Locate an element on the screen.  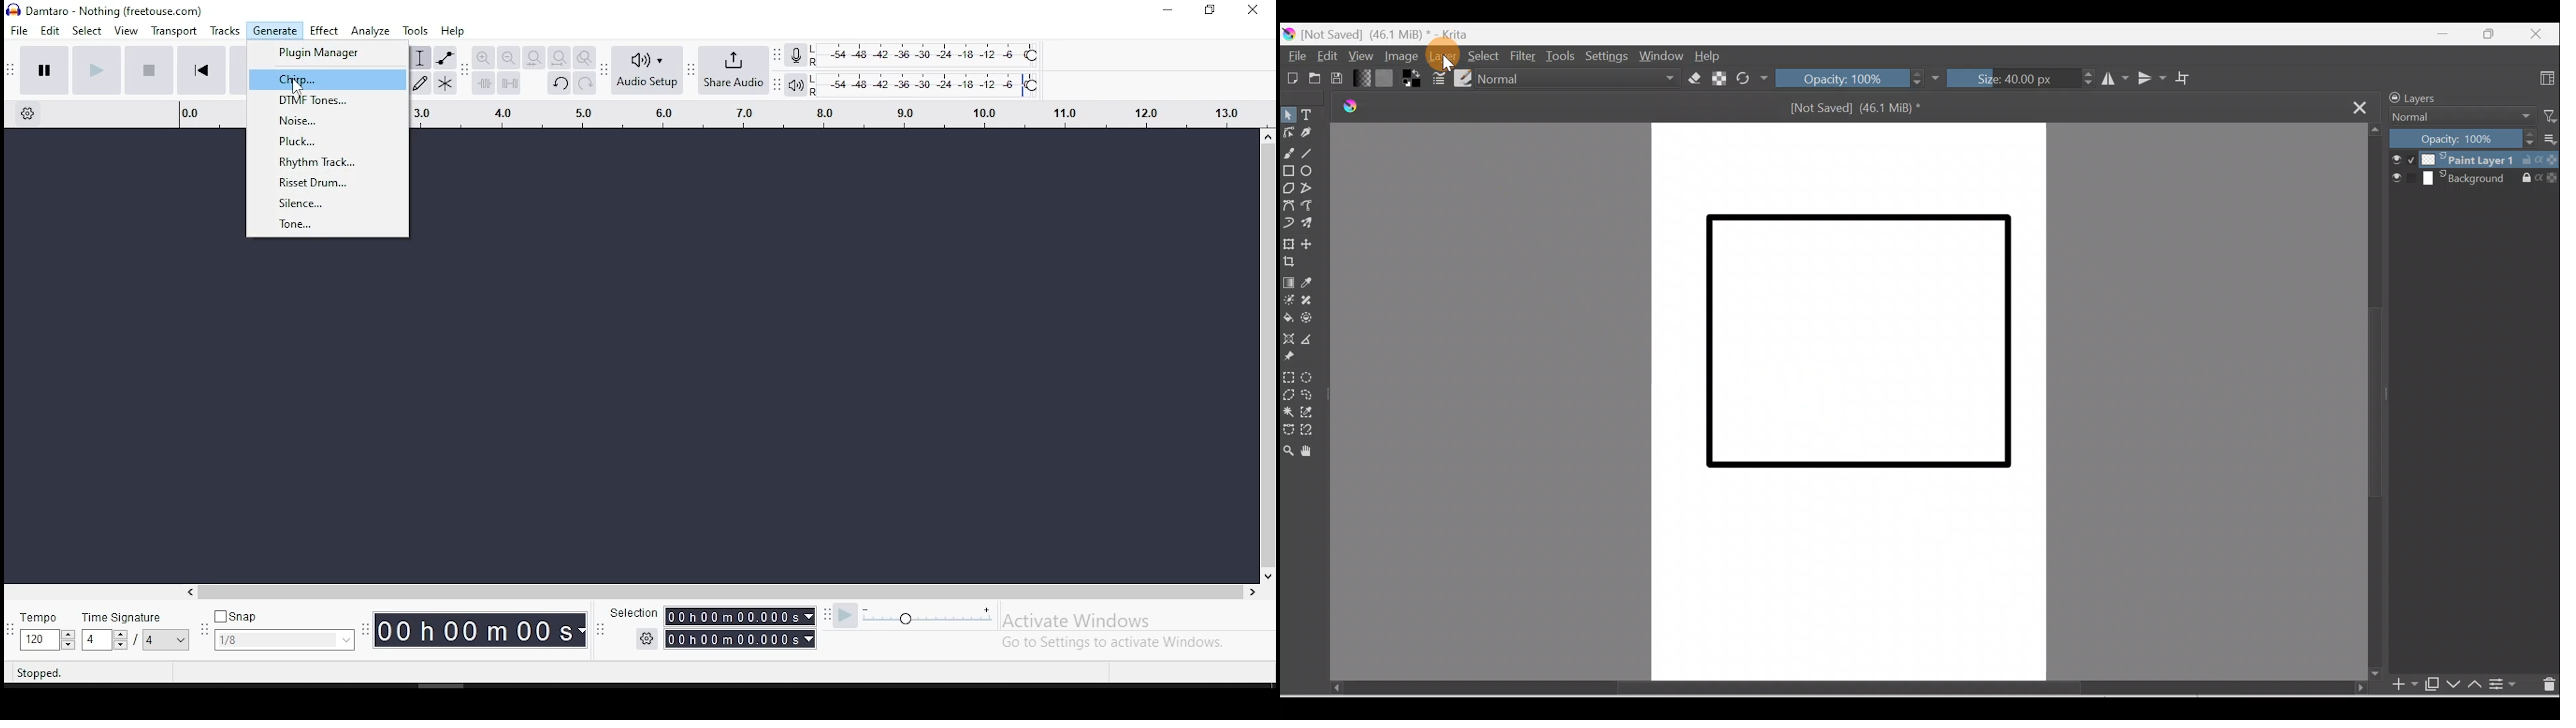
Colourise mask tool is located at coordinates (1289, 300).